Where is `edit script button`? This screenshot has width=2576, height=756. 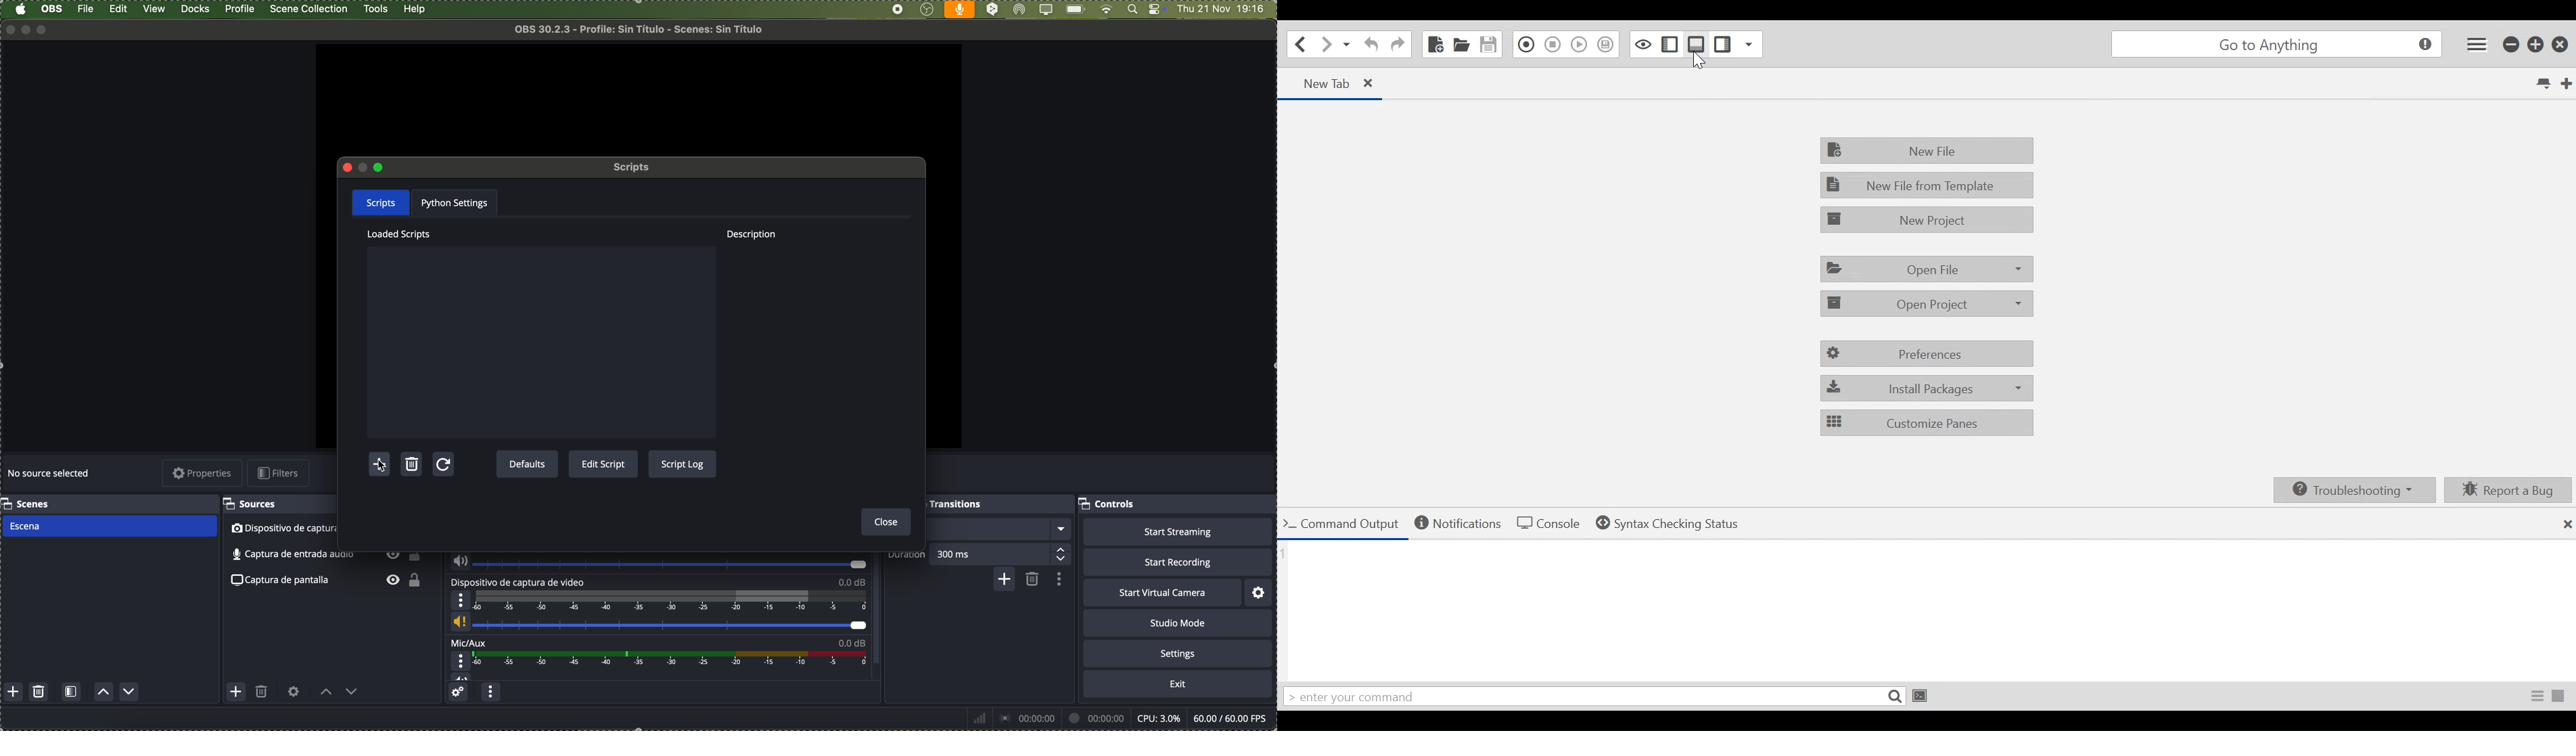 edit script button is located at coordinates (603, 465).